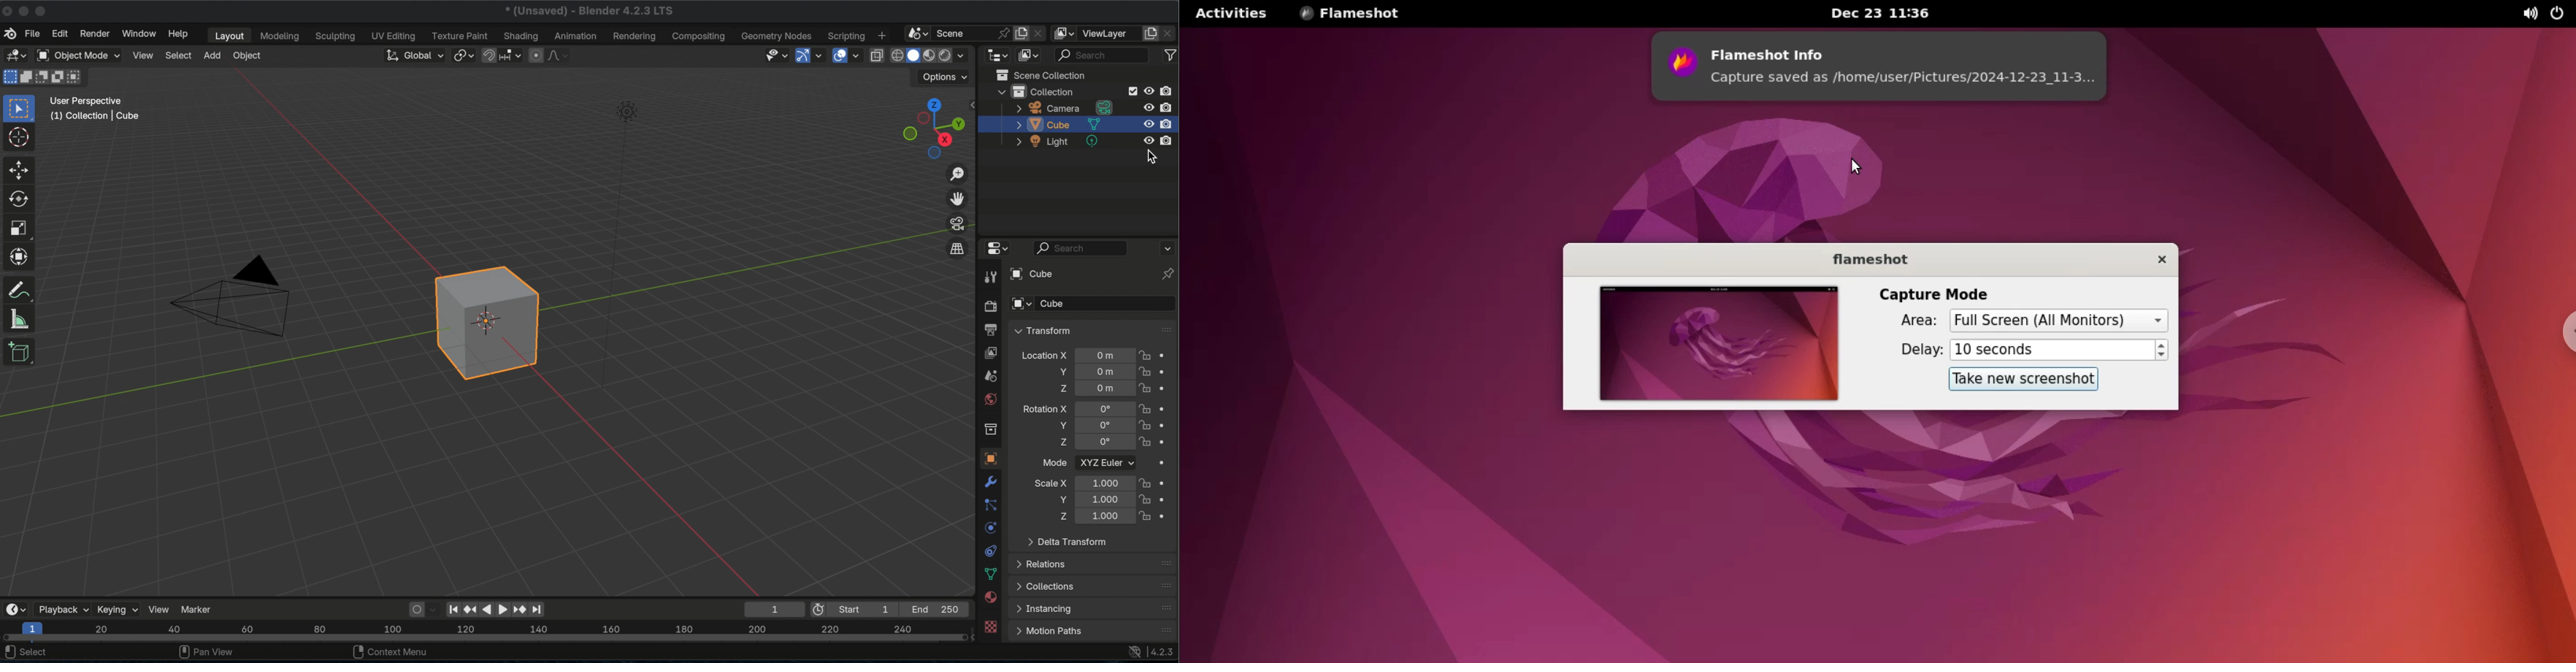  Describe the element at coordinates (934, 129) in the screenshot. I see `preset viewpoints` at that location.